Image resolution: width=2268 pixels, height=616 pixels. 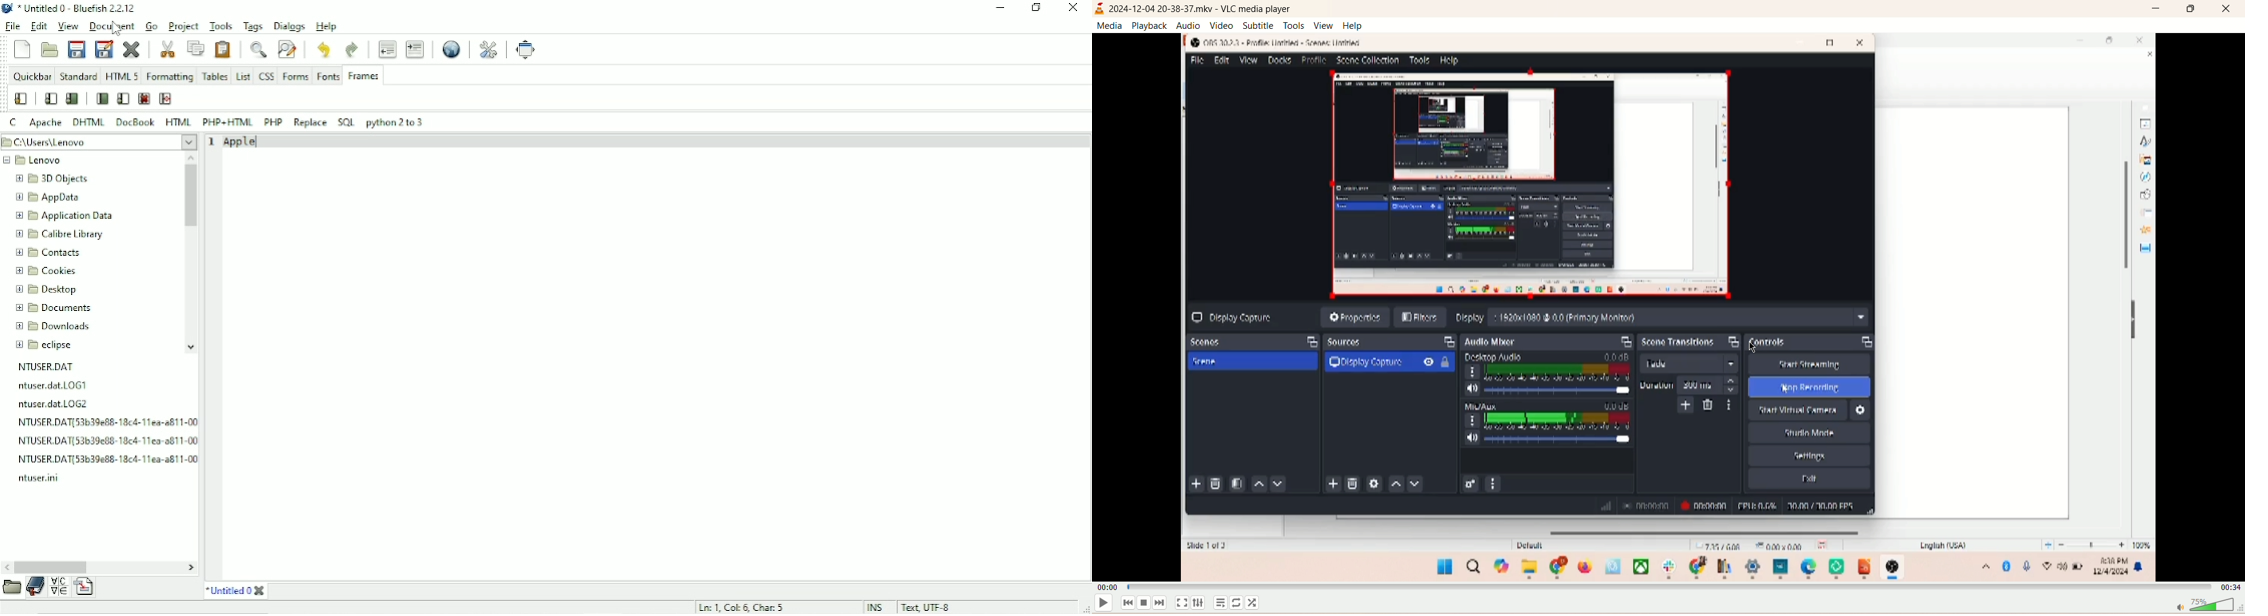 What do you see at coordinates (1188, 26) in the screenshot?
I see `audio` at bounding box center [1188, 26].